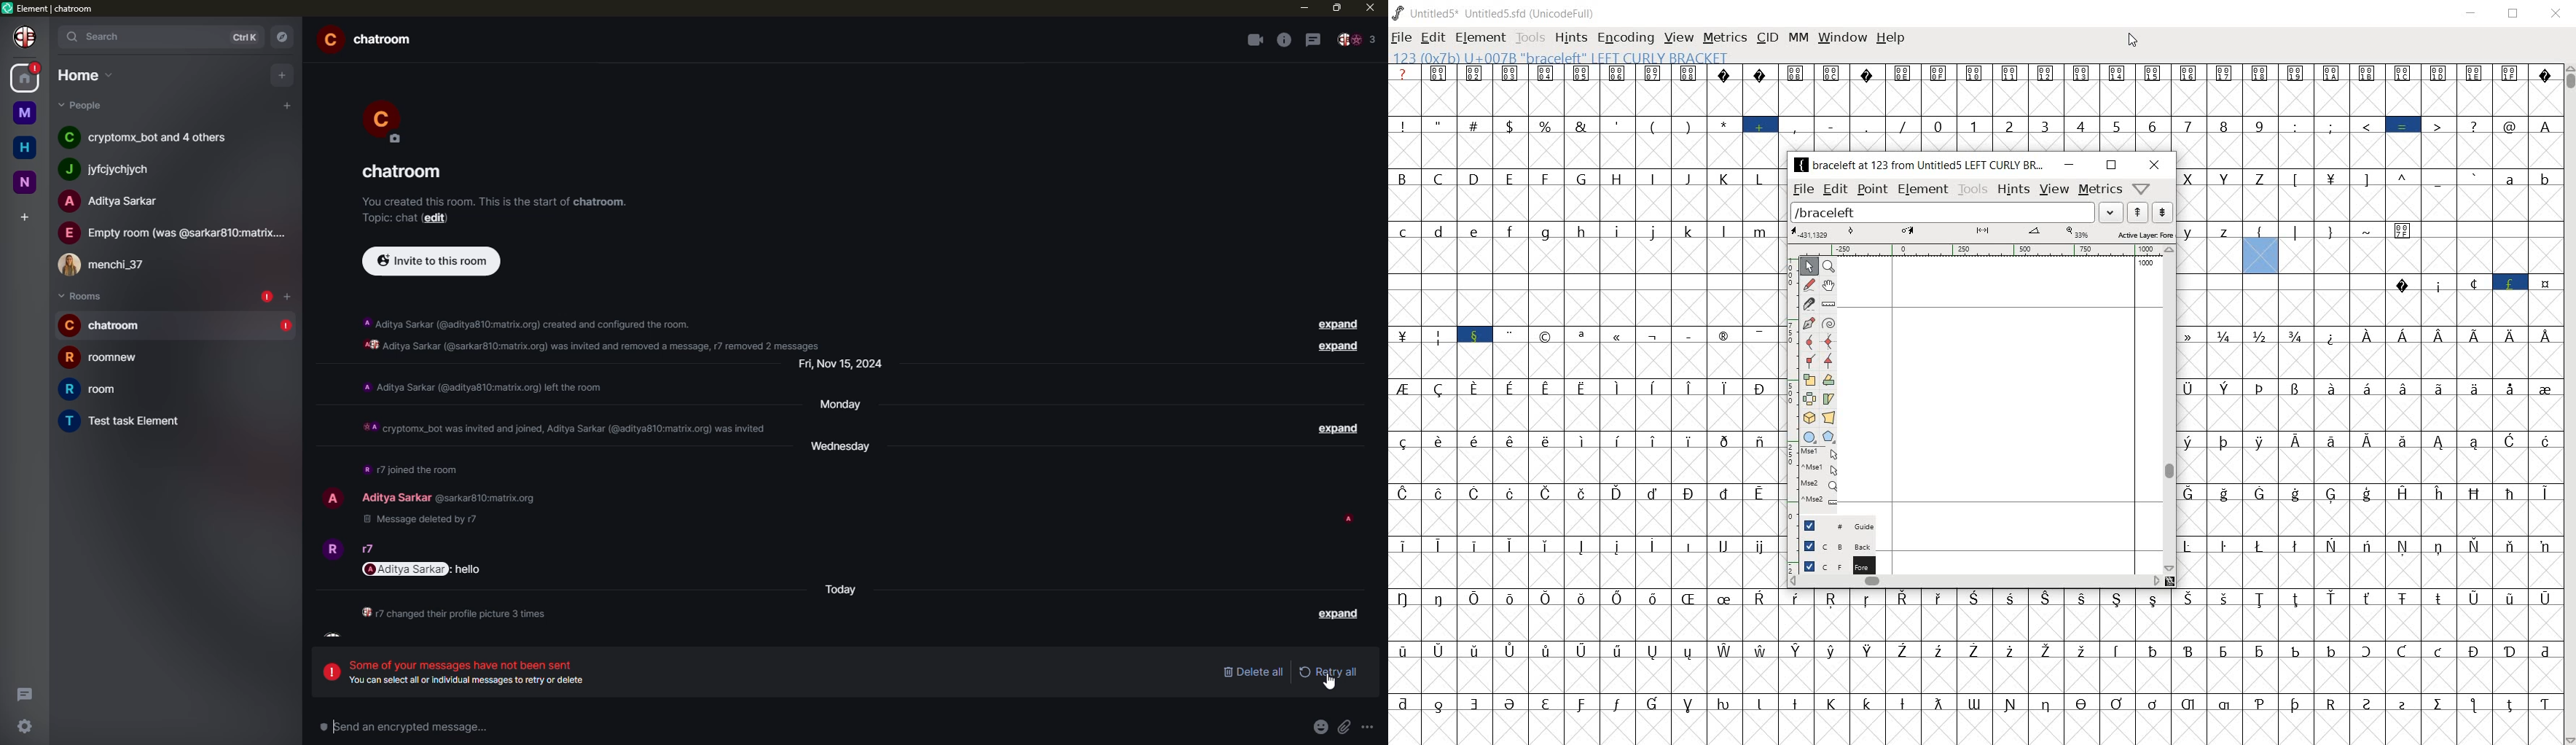  I want to click on room, so click(103, 325).